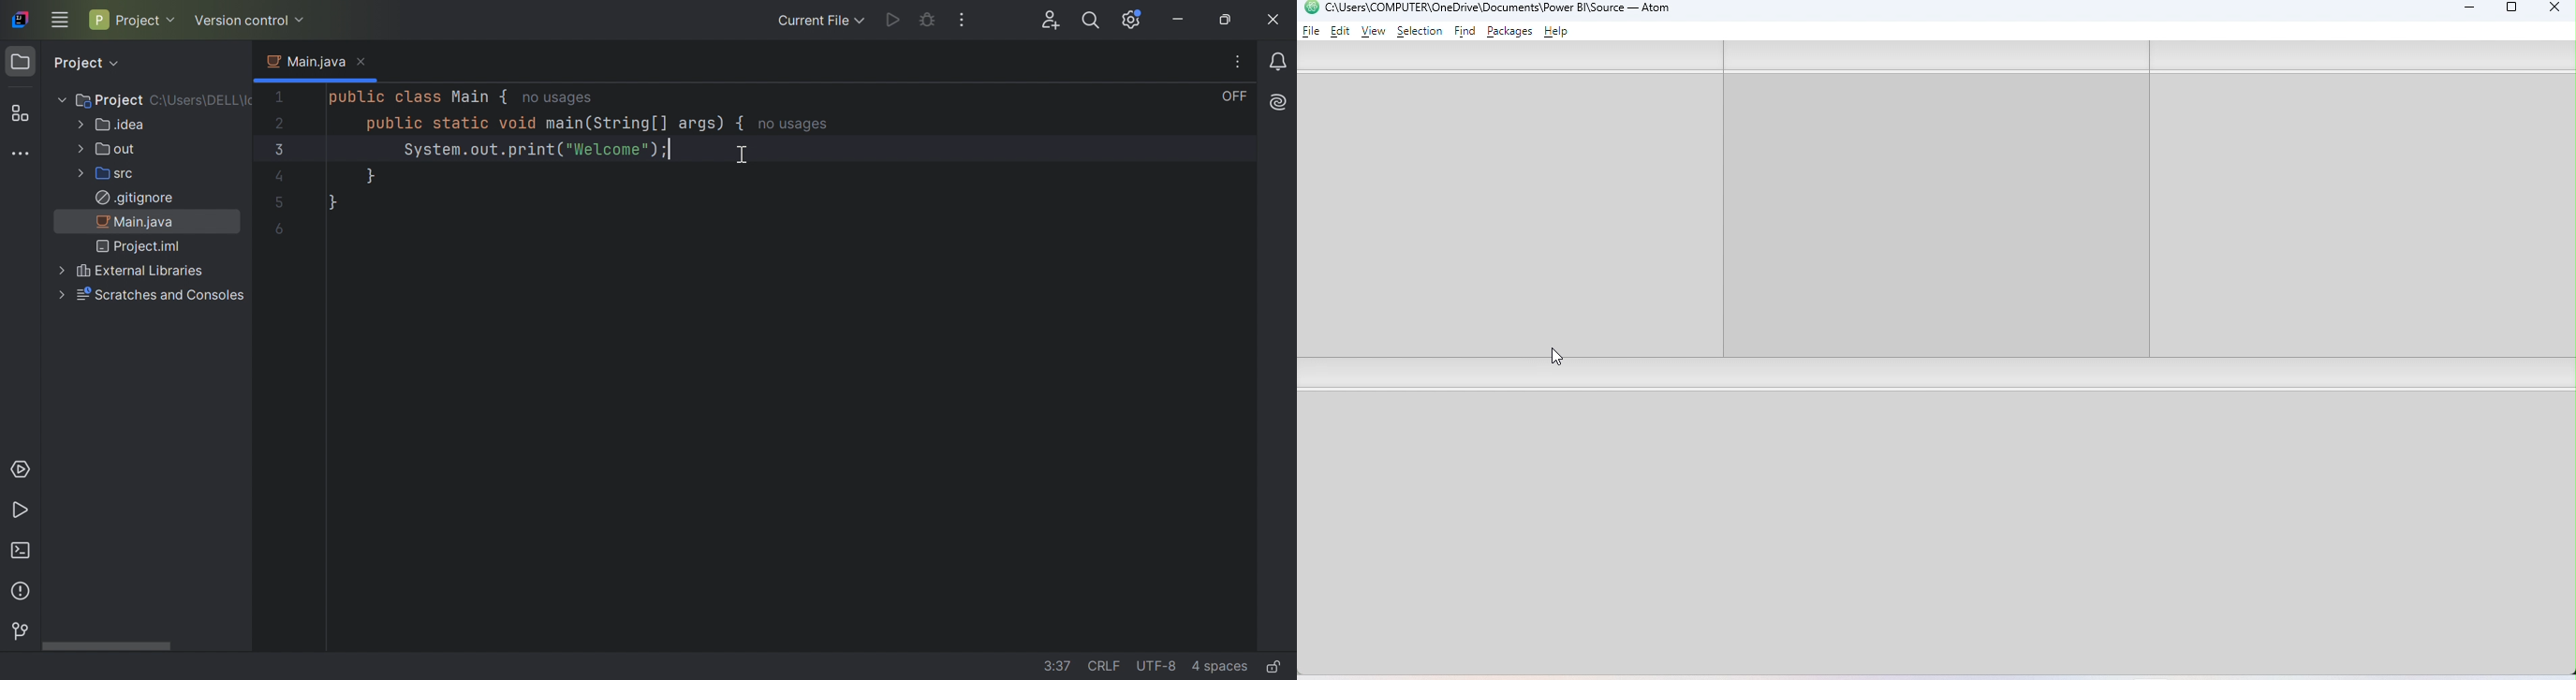  Describe the element at coordinates (61, 19) in the screenshot. I see `Main menu` at that location.